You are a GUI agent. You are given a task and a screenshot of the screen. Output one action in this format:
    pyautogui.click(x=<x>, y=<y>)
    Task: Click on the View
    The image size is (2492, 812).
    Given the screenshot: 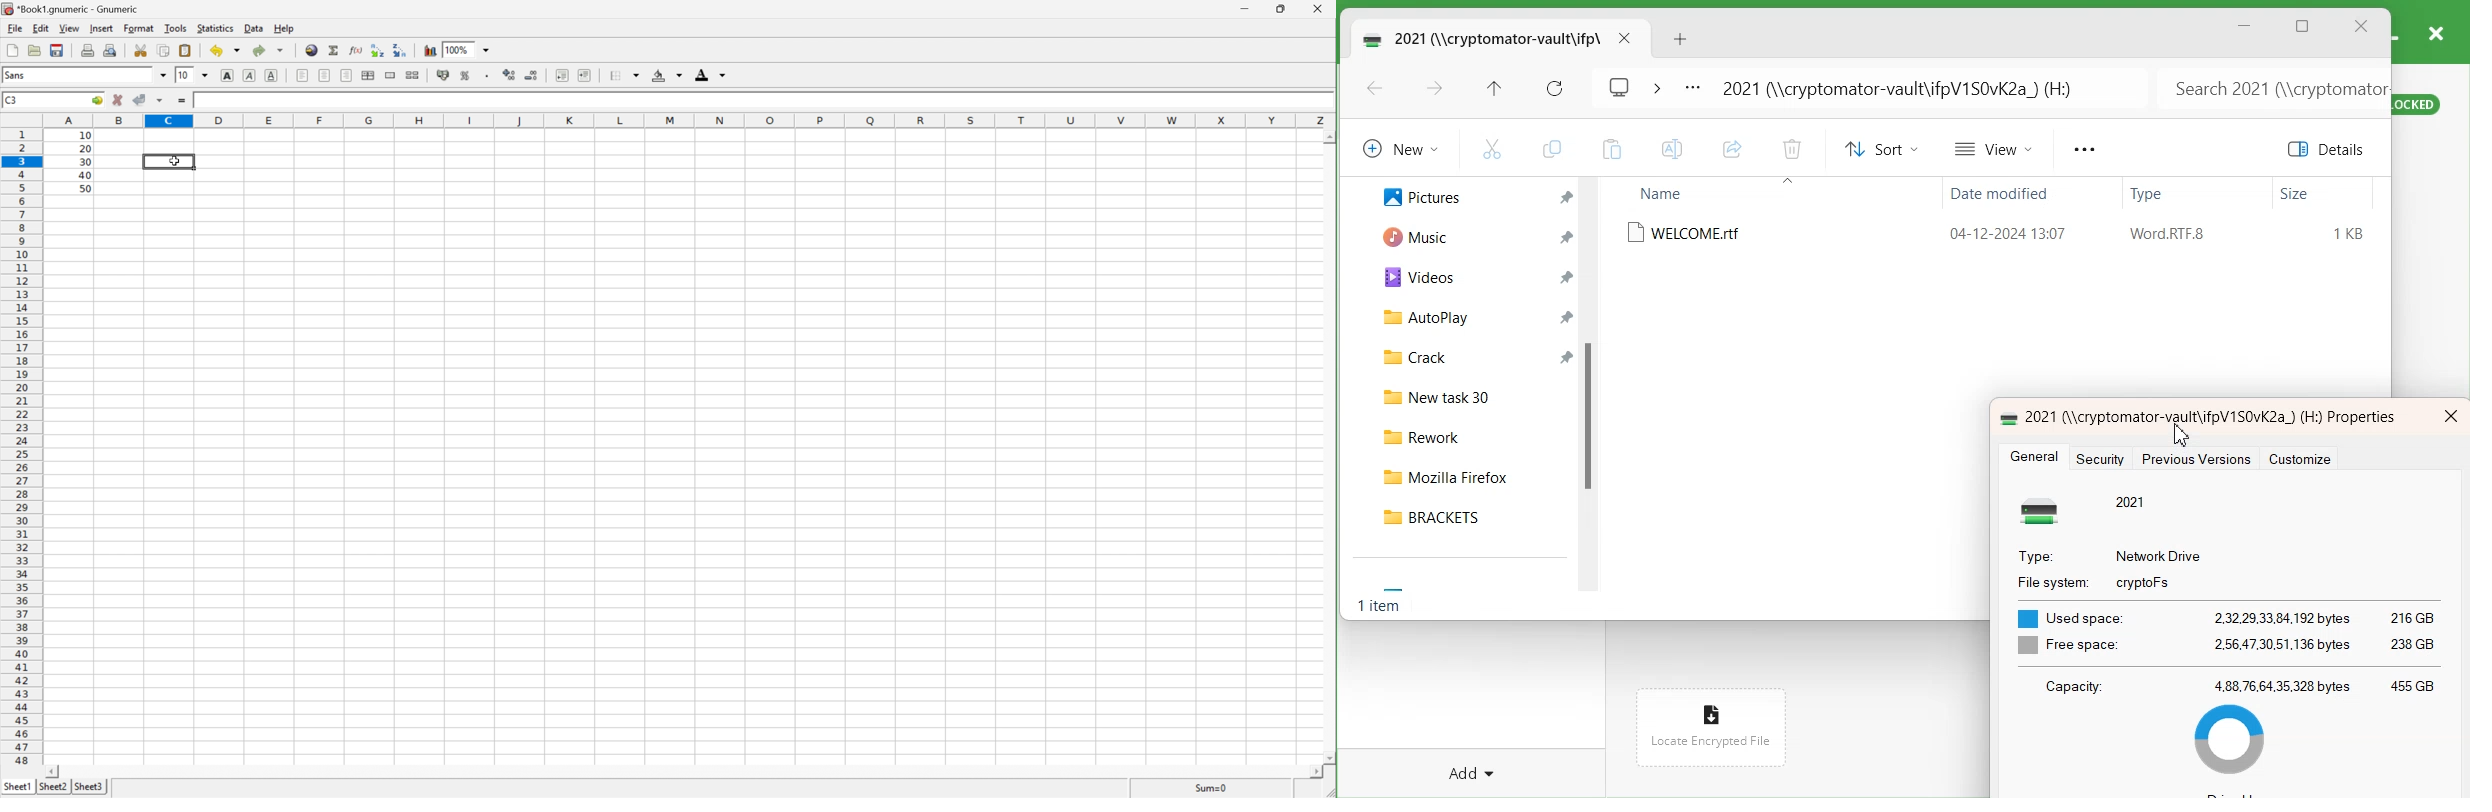 What is the action you would take?
    pyautogui.click(x=71, y=29)
    